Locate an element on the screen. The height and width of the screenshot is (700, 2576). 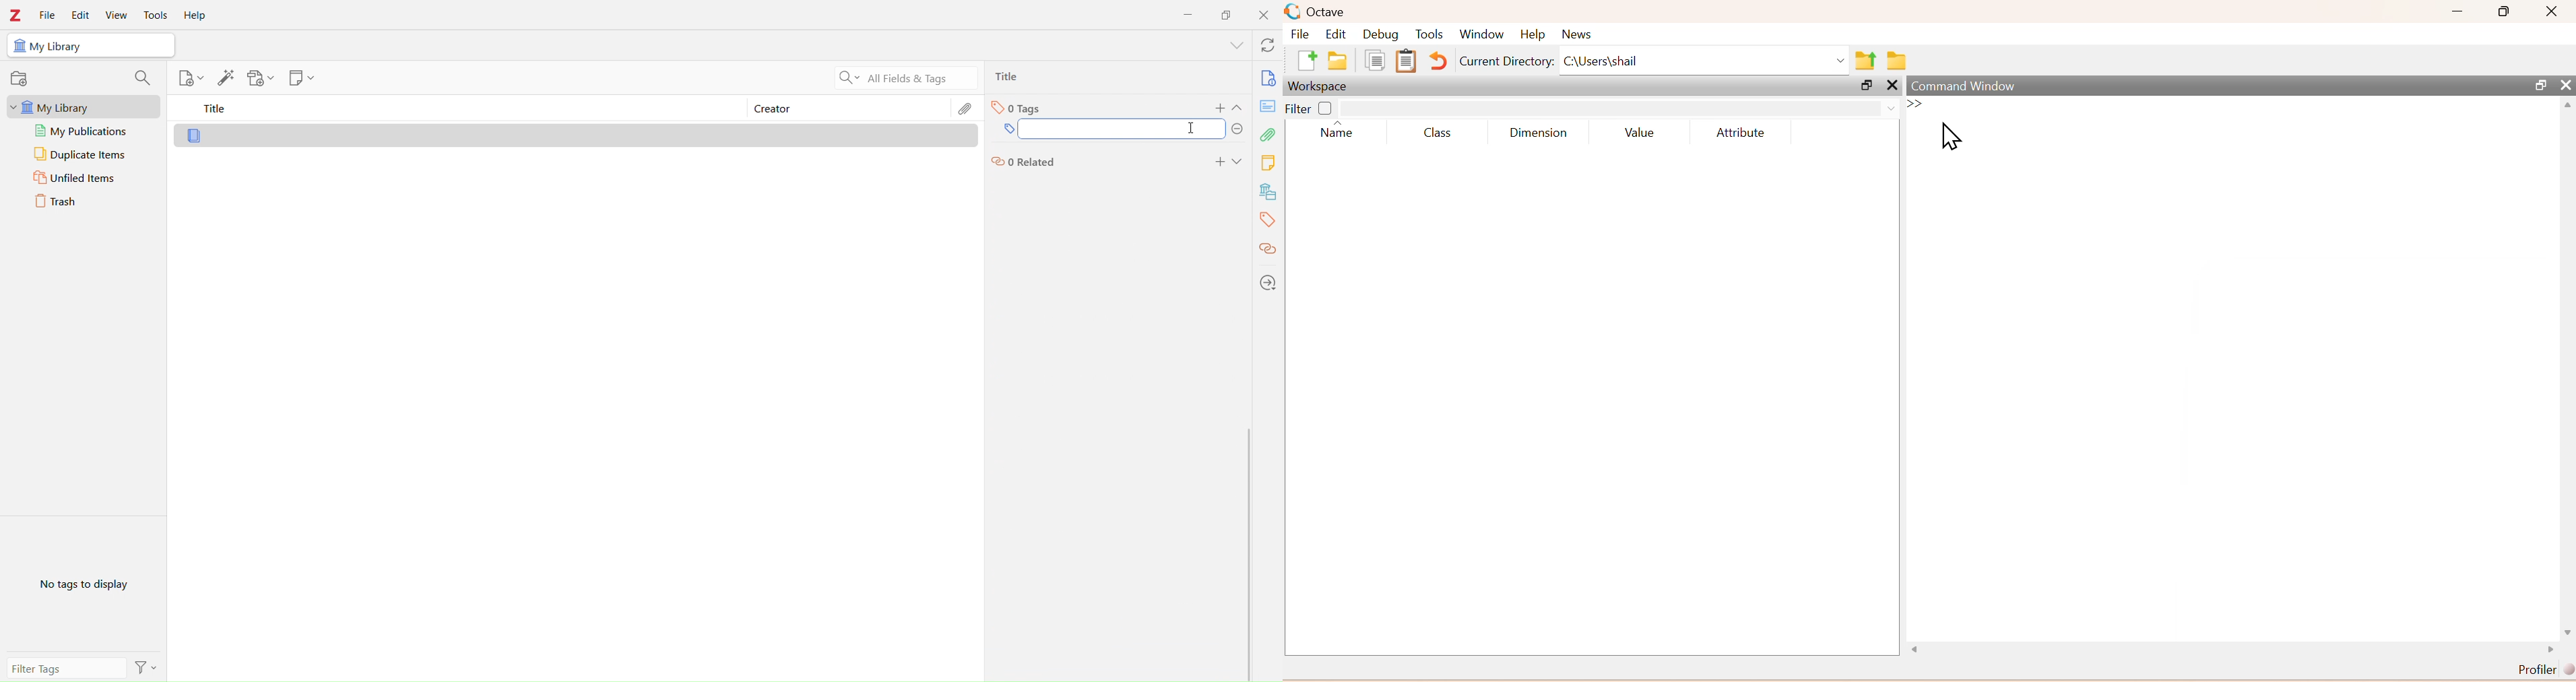
Title is located at coordinates (454, 110).